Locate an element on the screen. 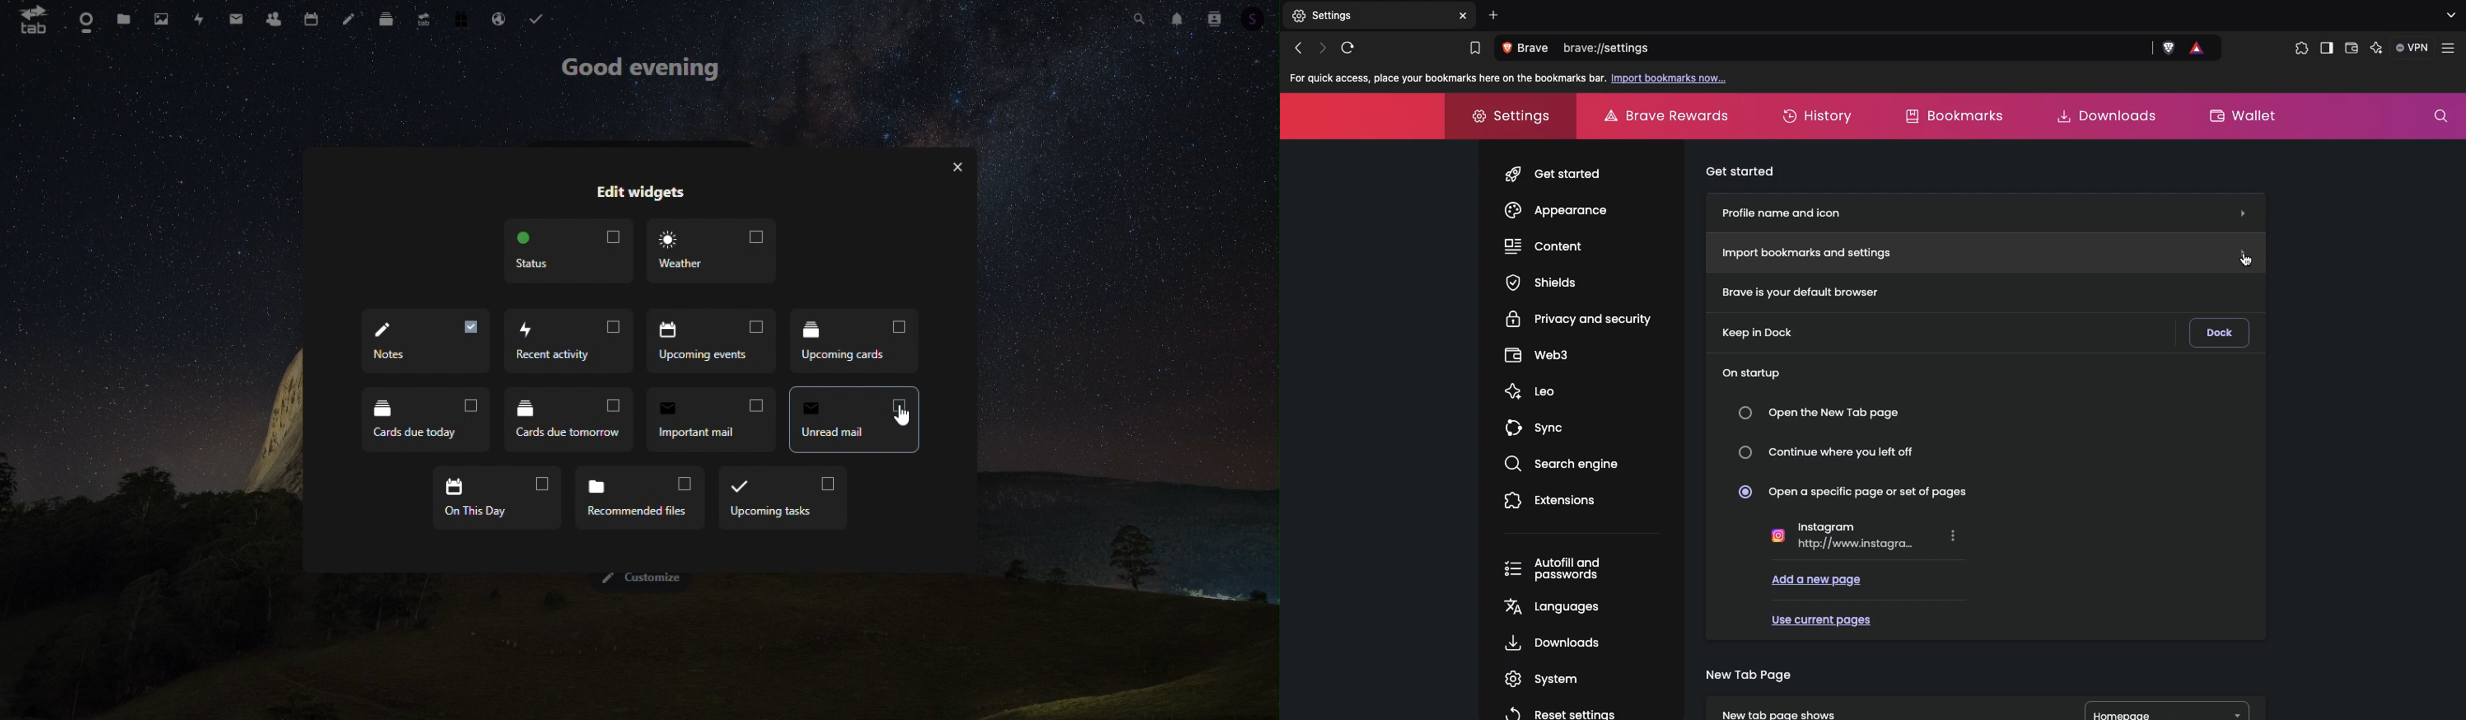 The width and height of the screenshot is (2492, 728). For quick access, place your bookmarks here on the bookmarks bar. is located at coordinates (1445, 78).